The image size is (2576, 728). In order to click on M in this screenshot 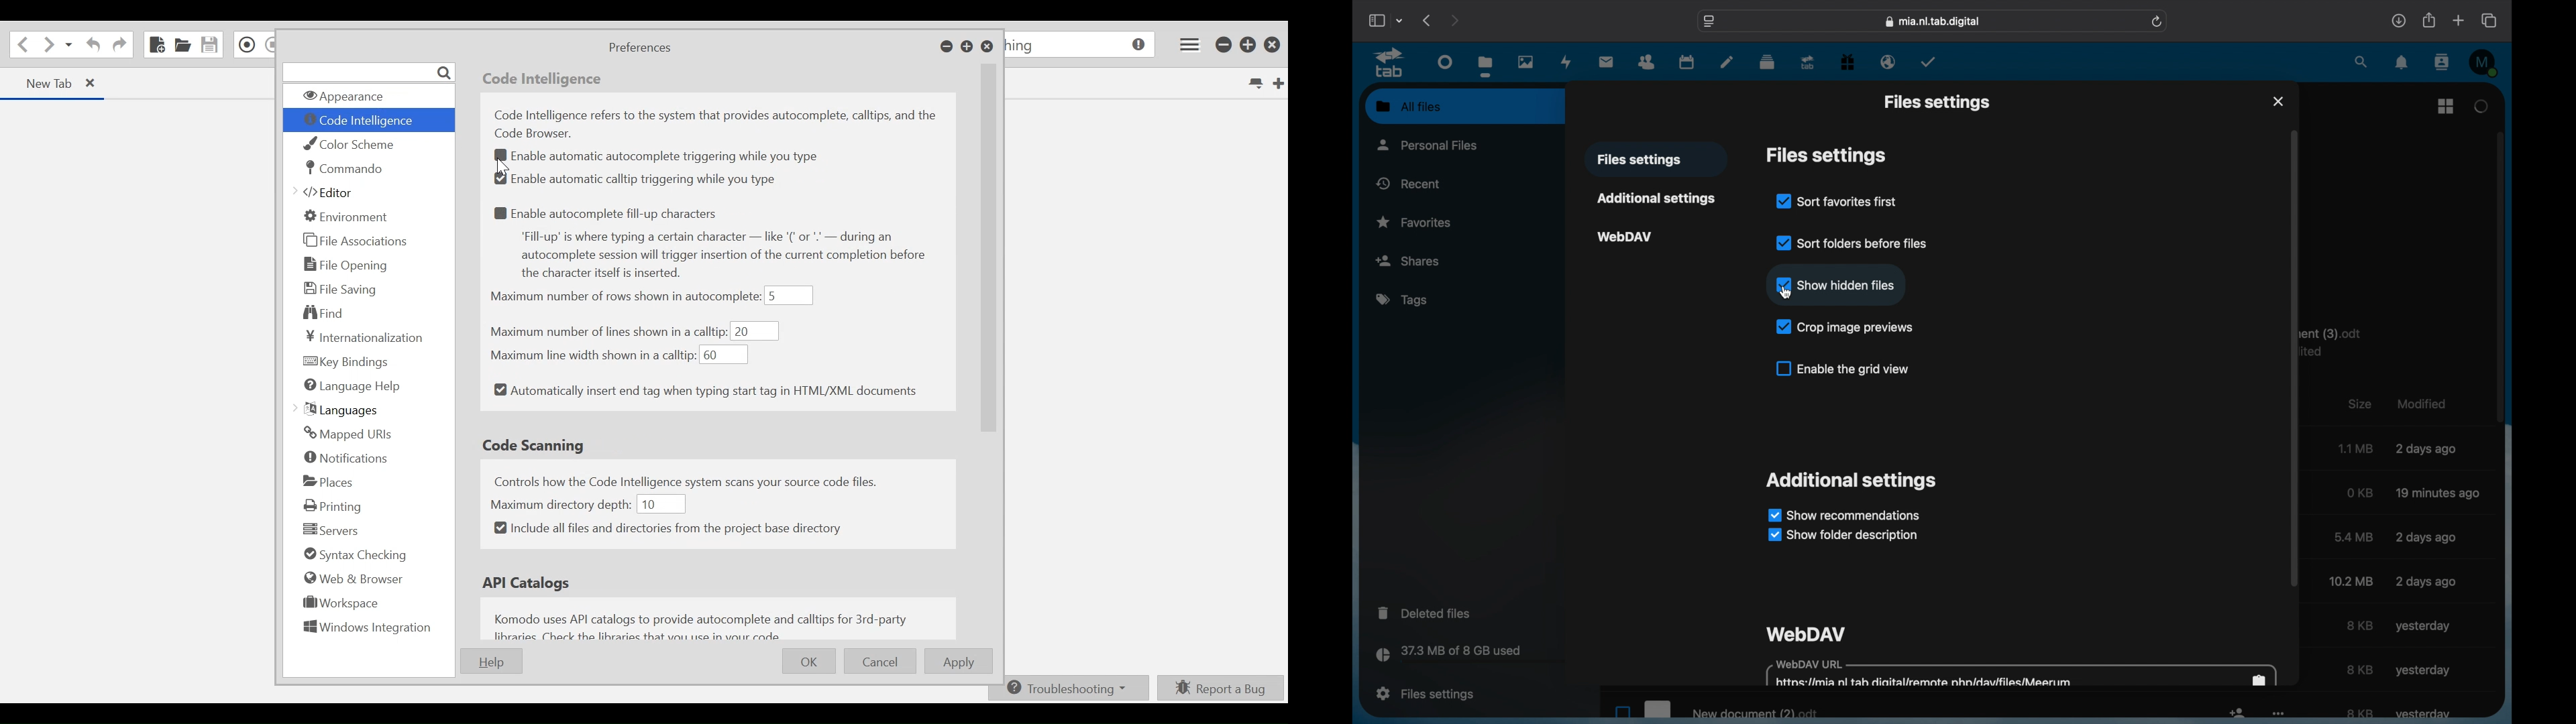, I will do `click(2483, 63)`.